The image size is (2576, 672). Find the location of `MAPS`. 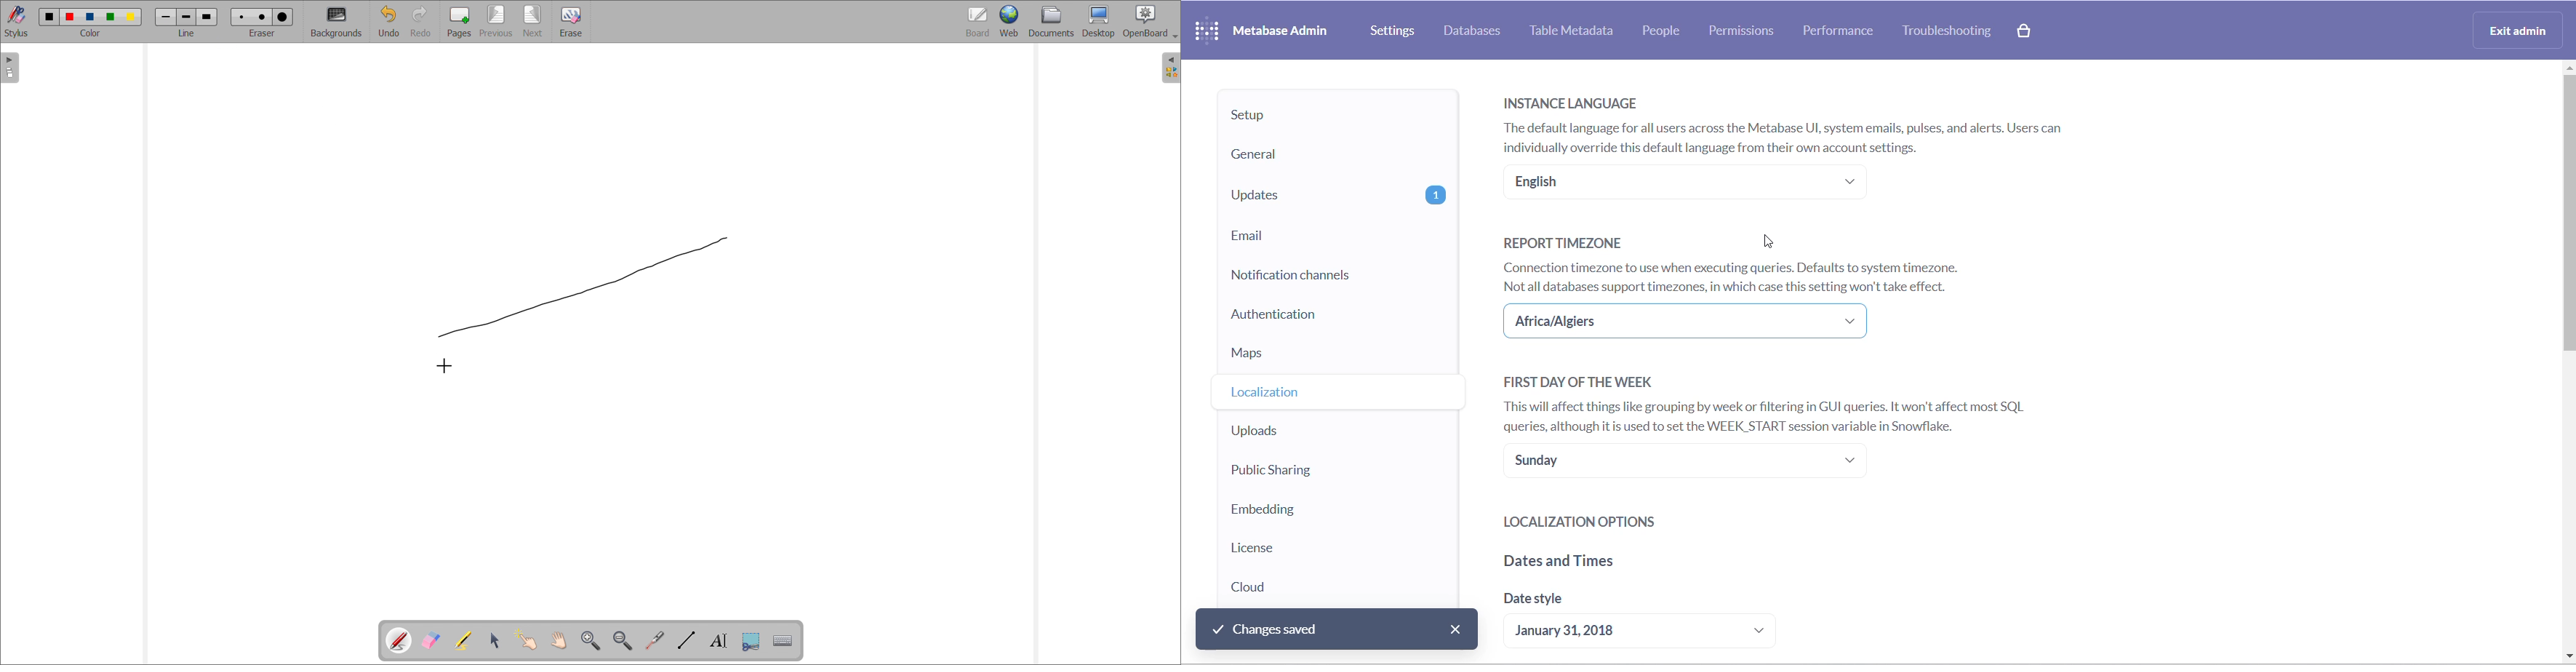

MAPS is located at coordinates (1335, 358).